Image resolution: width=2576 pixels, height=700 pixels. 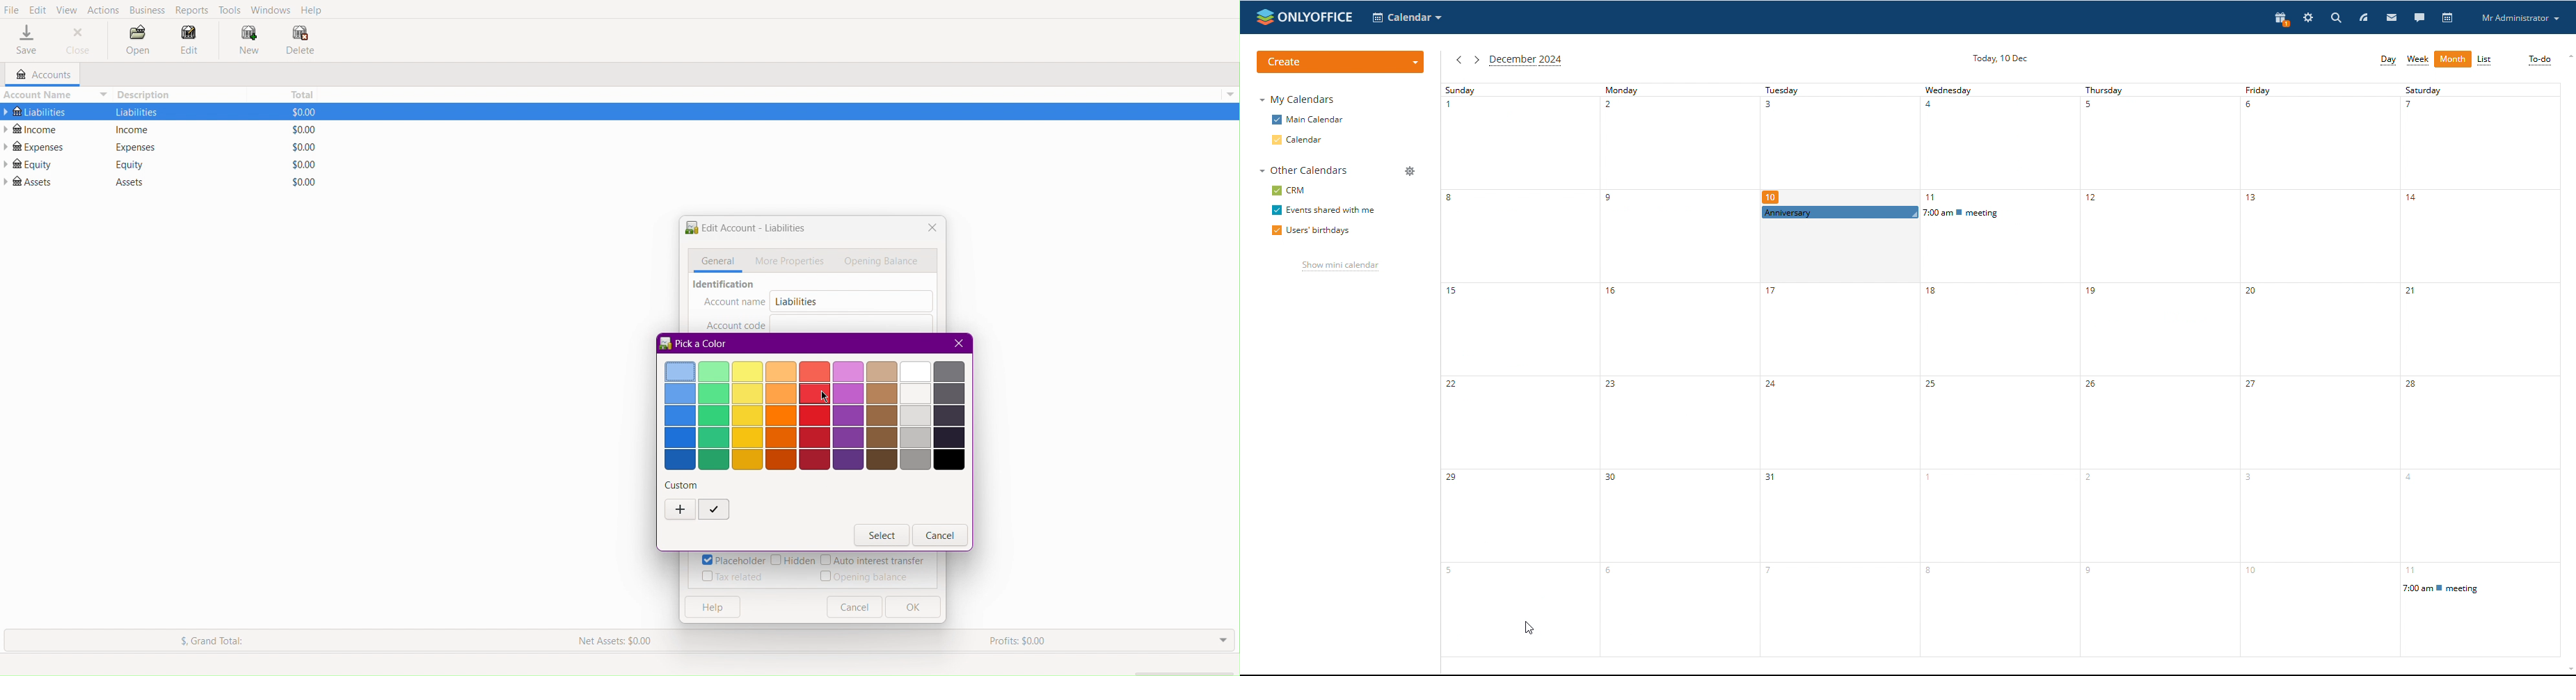 What do you see at coordinates (213, 640) in the screenshot?
I see `Grand Total` at bounding box center [213, 640].